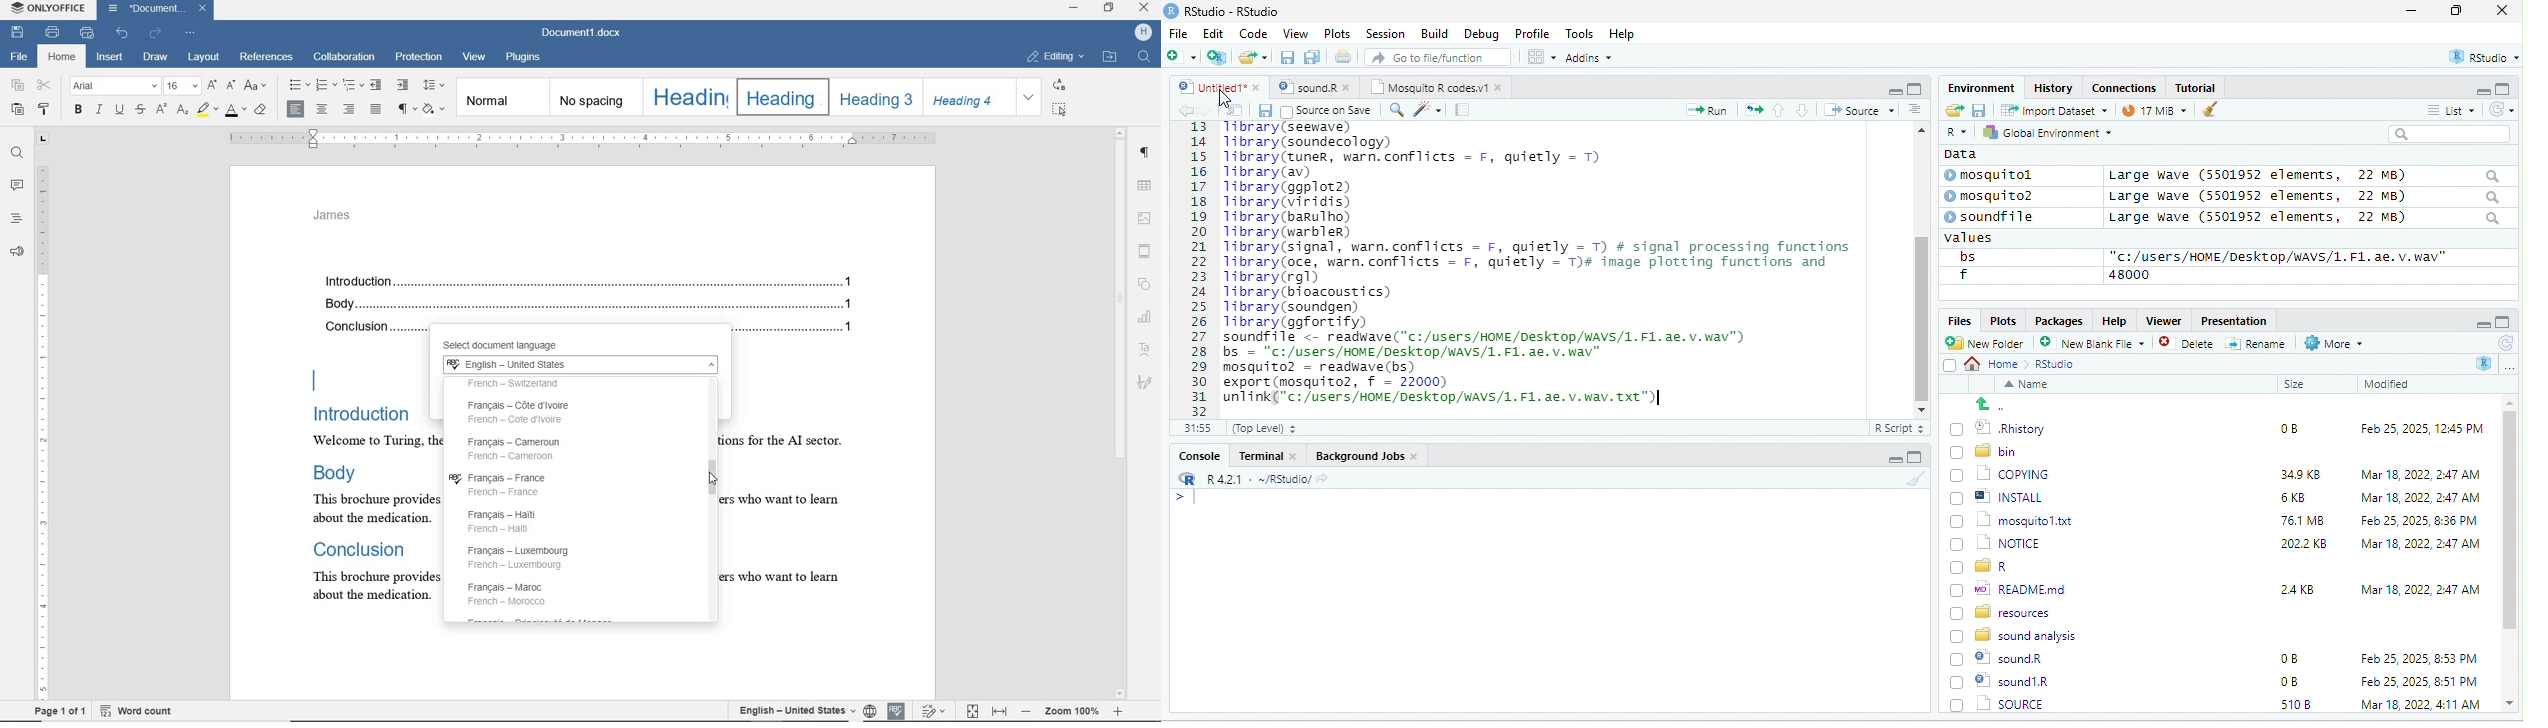  What do you see at coordinates (1255, 57) in the screenshot?
I see `folder` at bounding box center [1255, 57].